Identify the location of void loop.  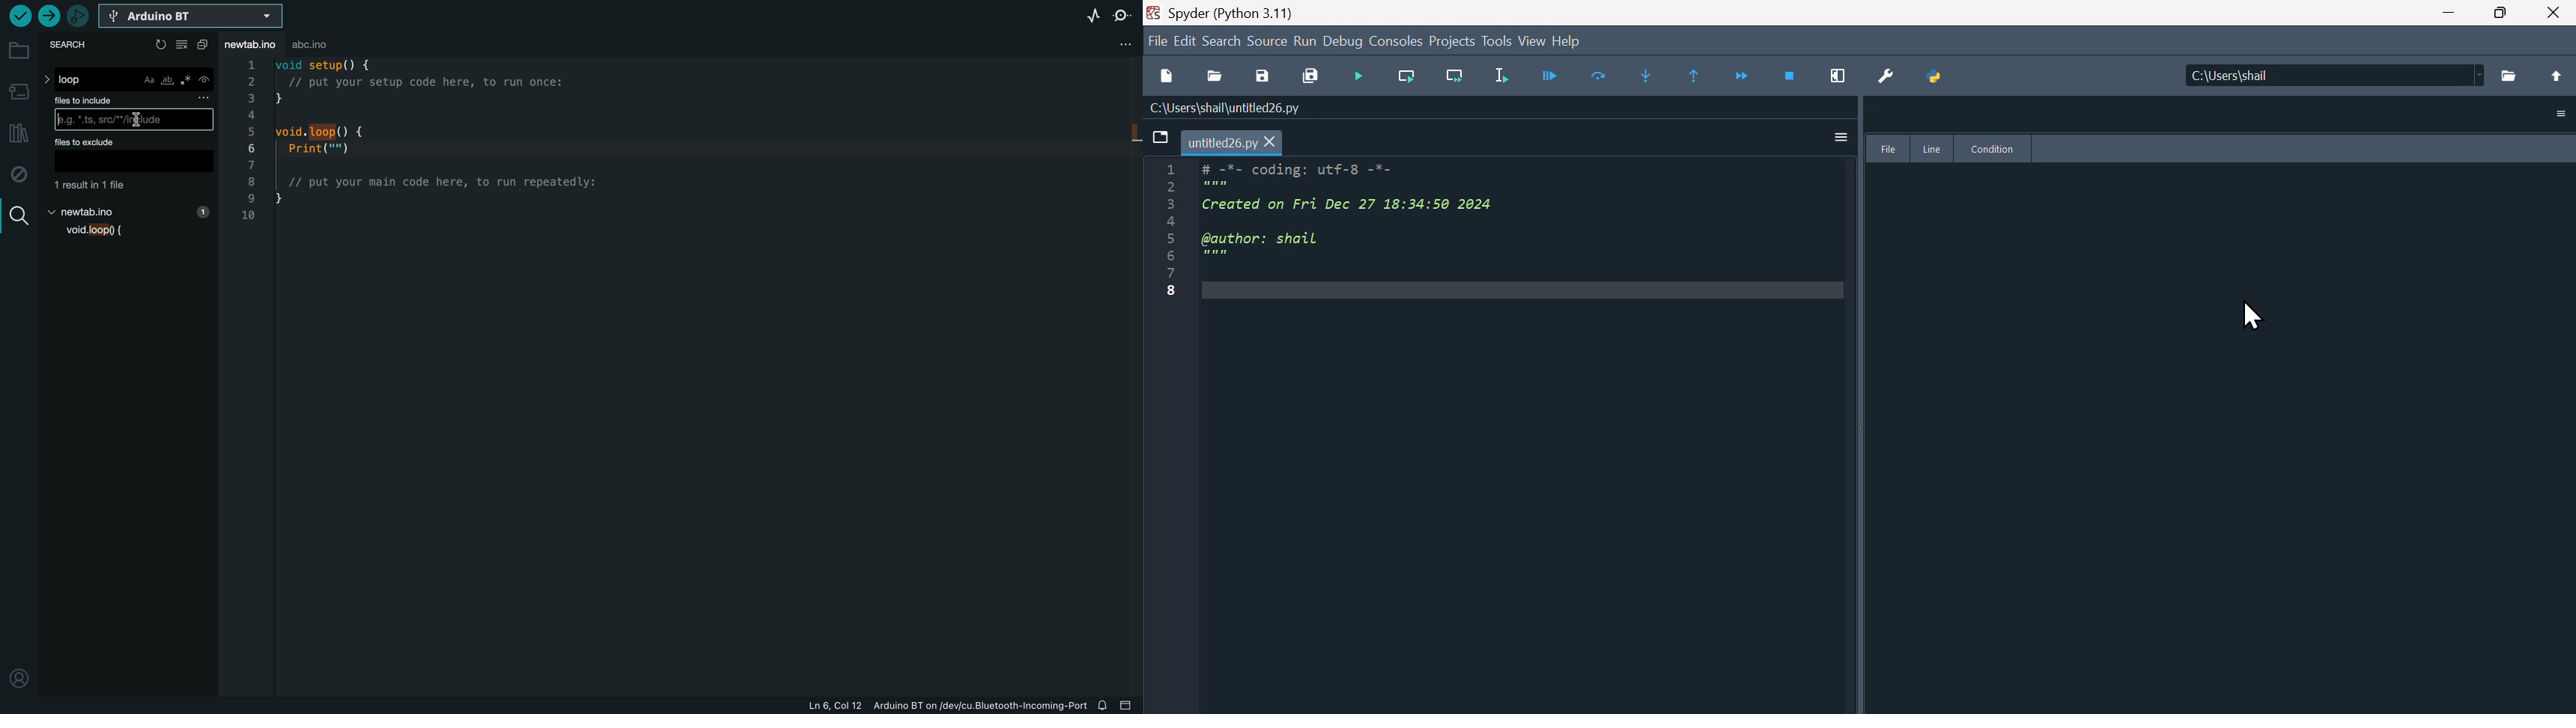
(100, 232).